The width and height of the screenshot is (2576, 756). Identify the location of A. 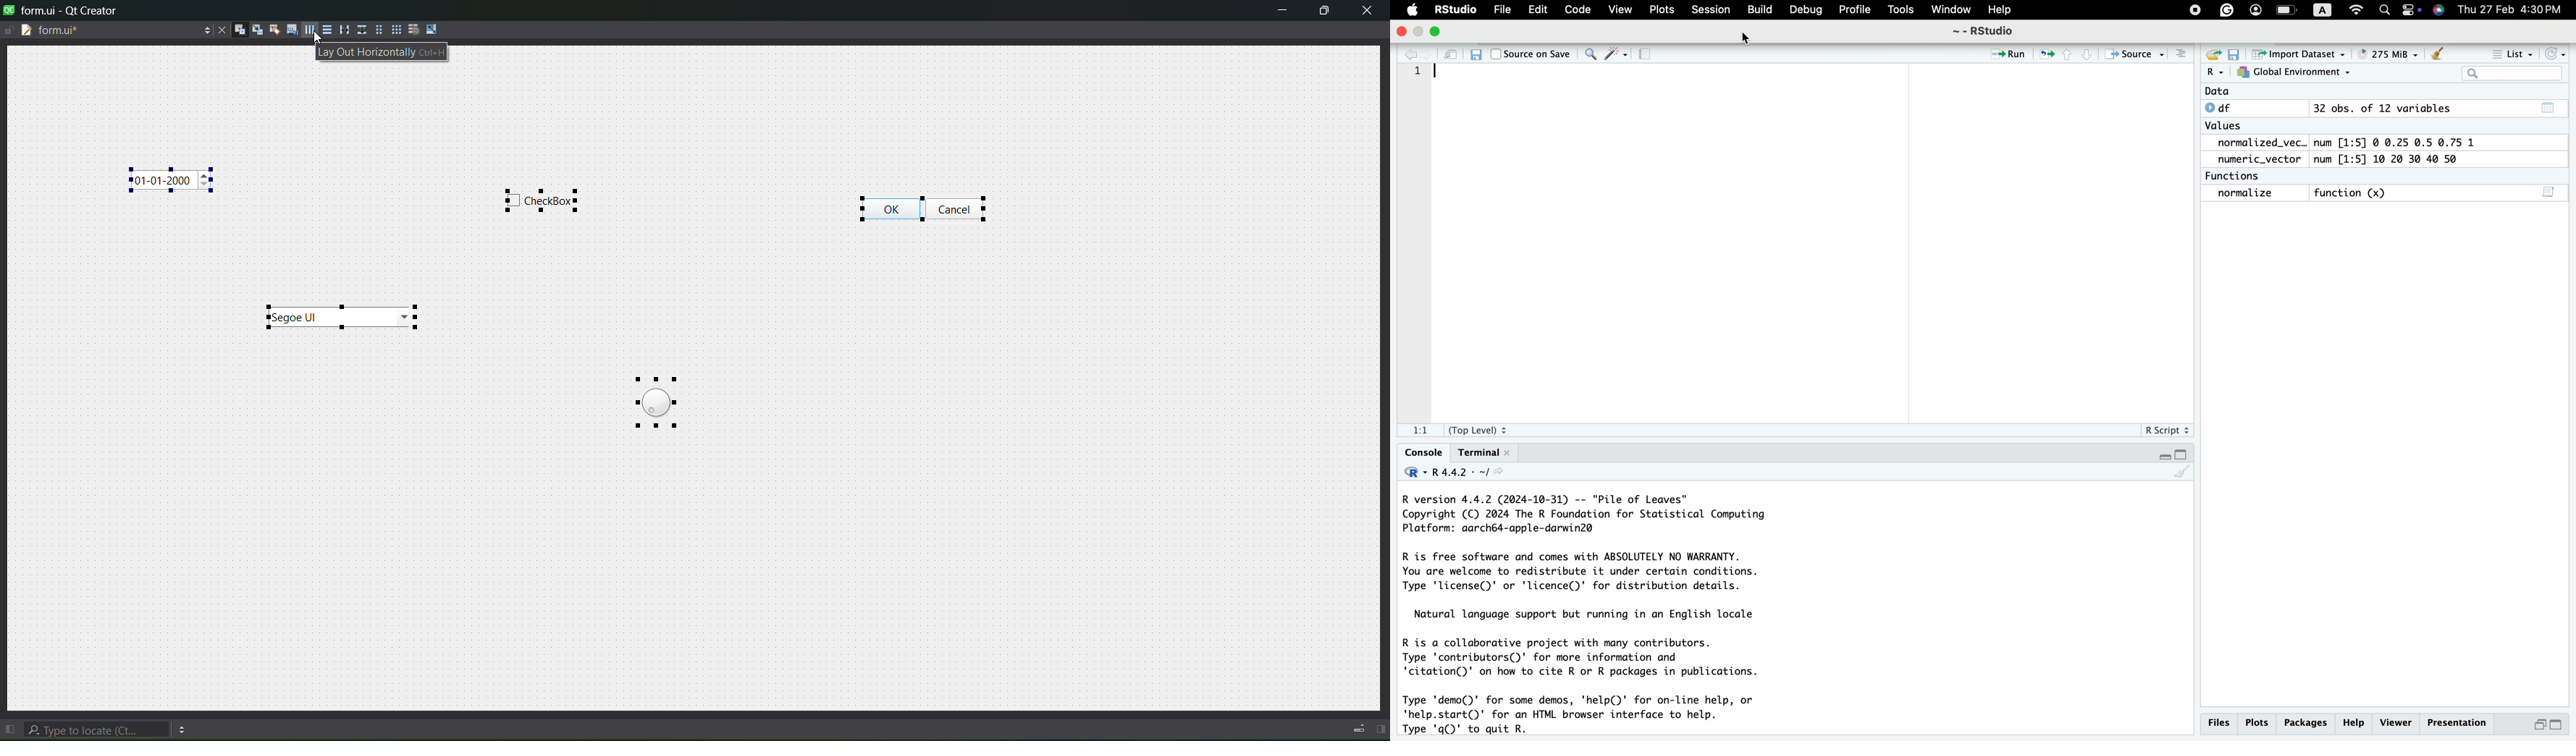
(2323, 10).